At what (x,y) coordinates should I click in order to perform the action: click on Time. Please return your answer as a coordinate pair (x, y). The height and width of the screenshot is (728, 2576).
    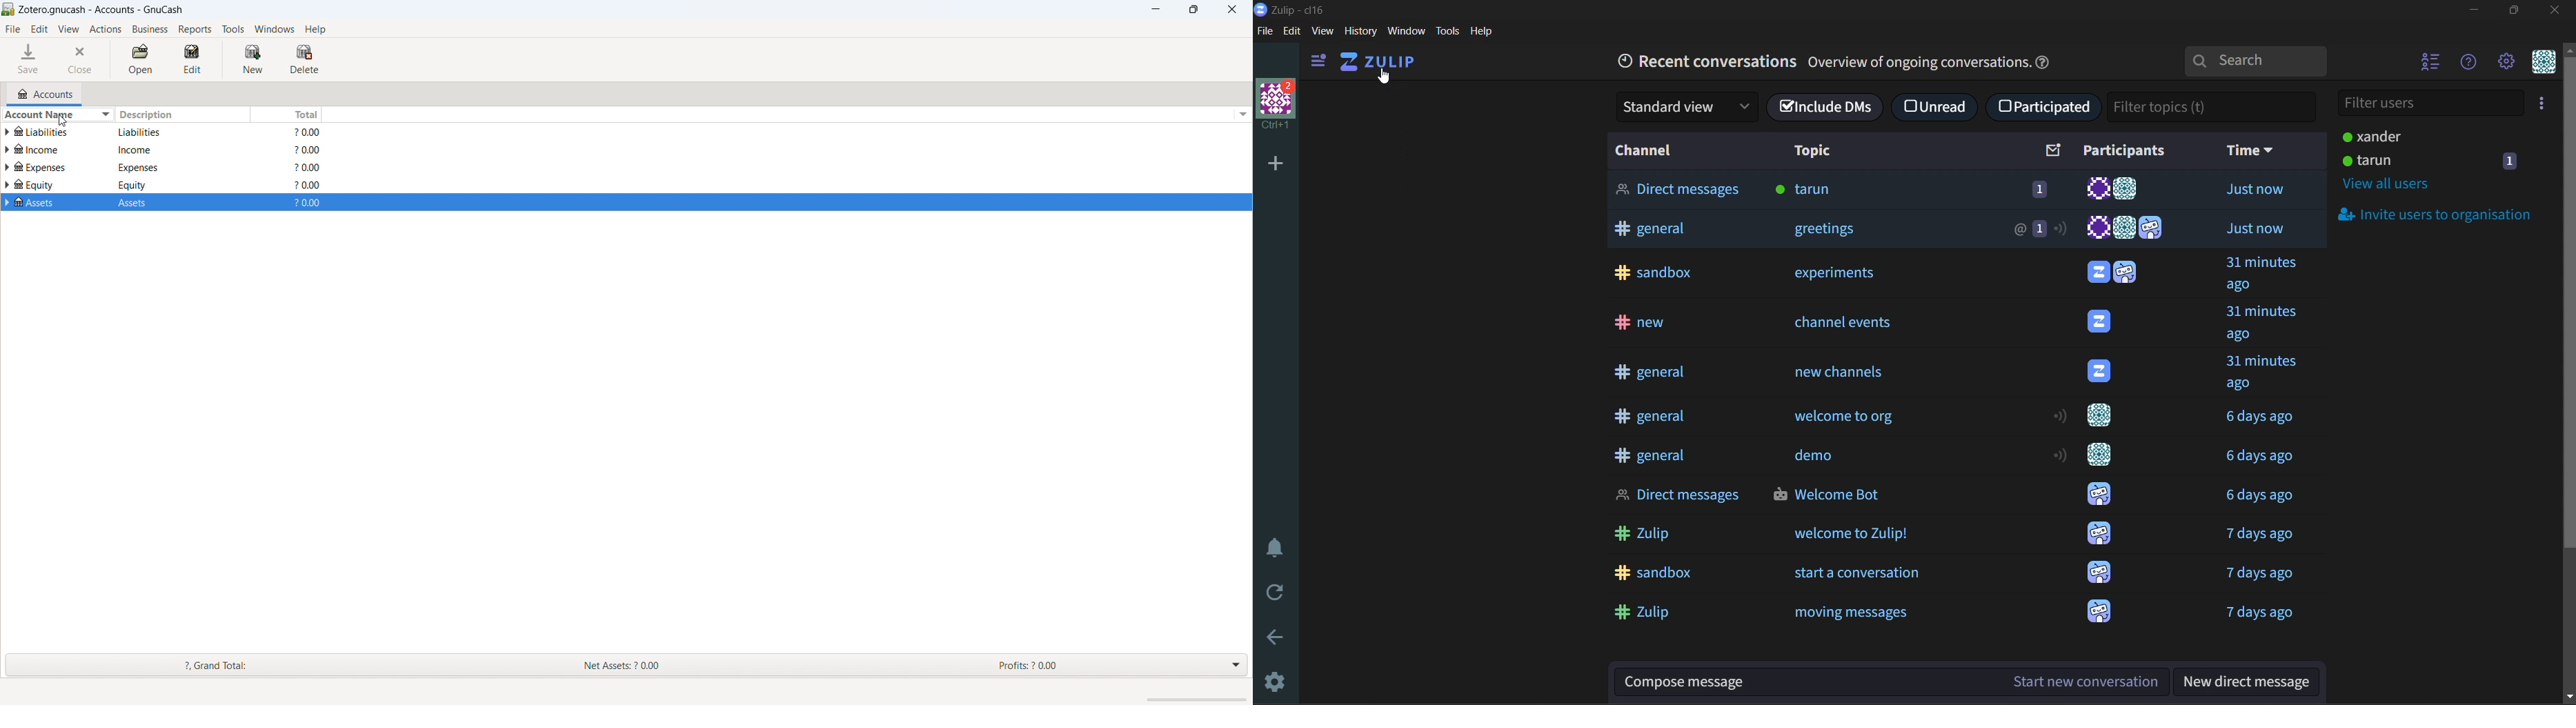
    Looking at the image, I should click on (2259, 371).